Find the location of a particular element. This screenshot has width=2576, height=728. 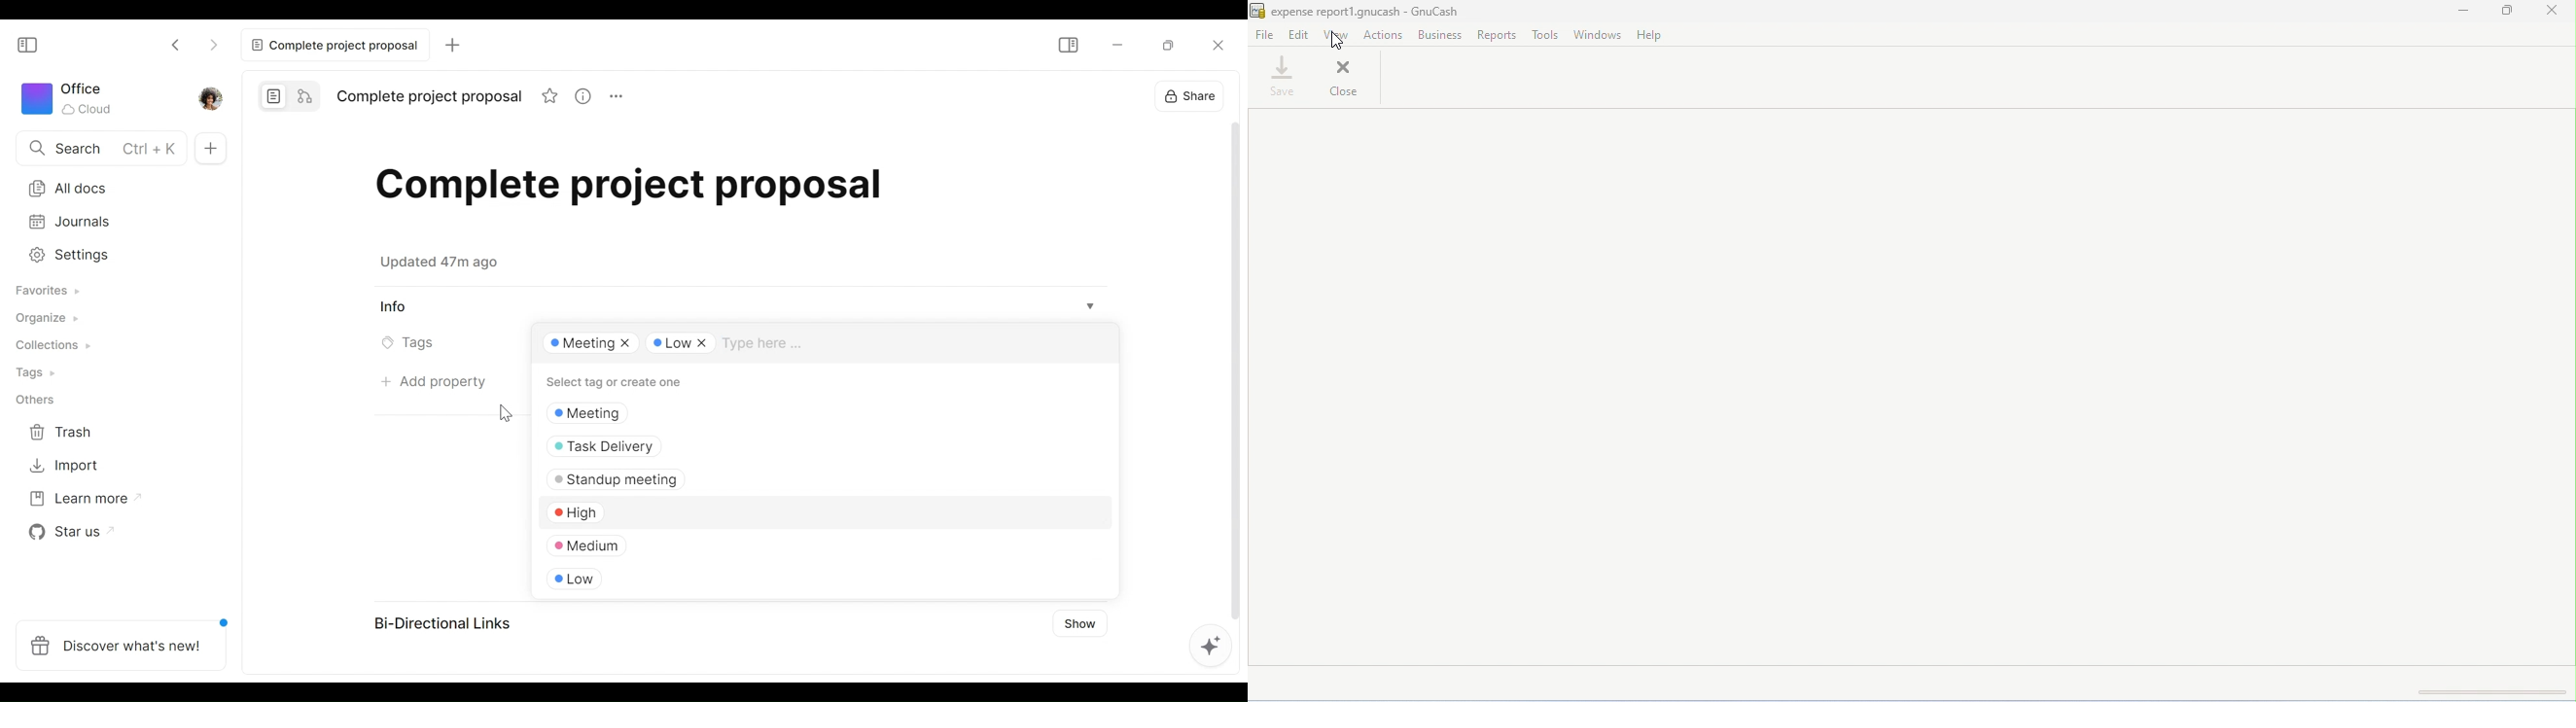

More options is located at coordinates (615, 96).